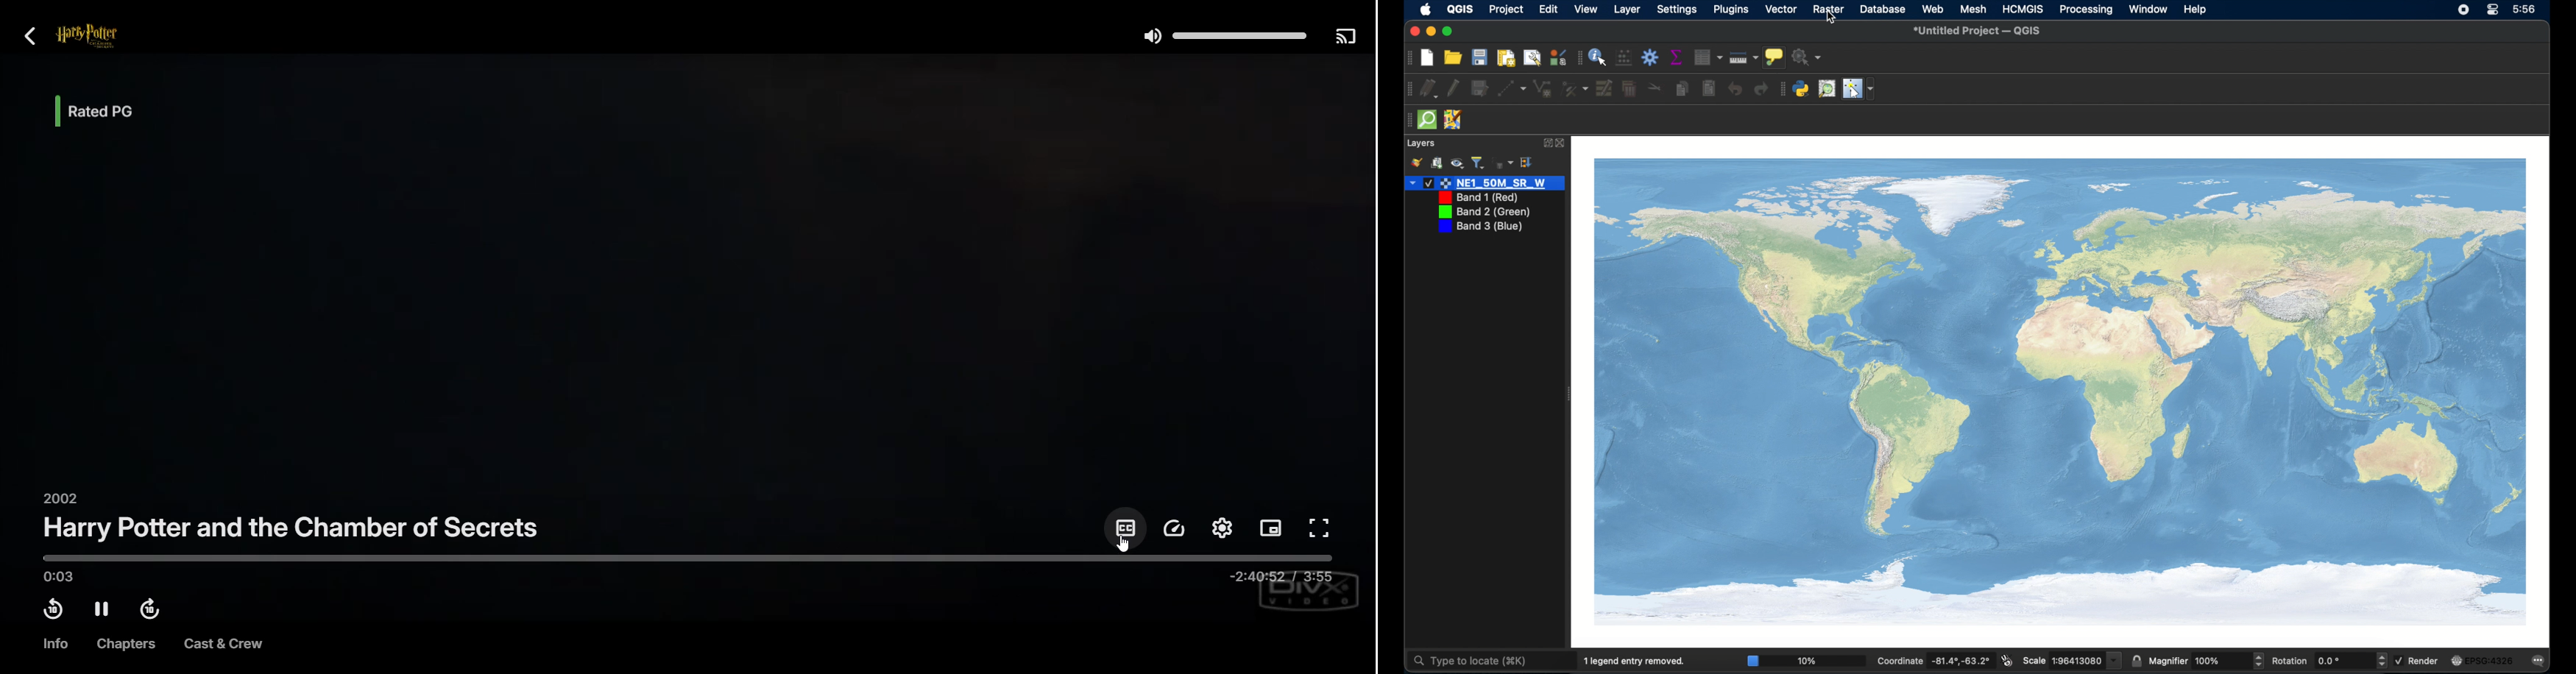 The height and width of the screenshot is (700, 2576). What do you see at coordinates (2264, 663) in the screenshot?
I see `Increase/Decrease arrows` at bounding box center [2264, 663].